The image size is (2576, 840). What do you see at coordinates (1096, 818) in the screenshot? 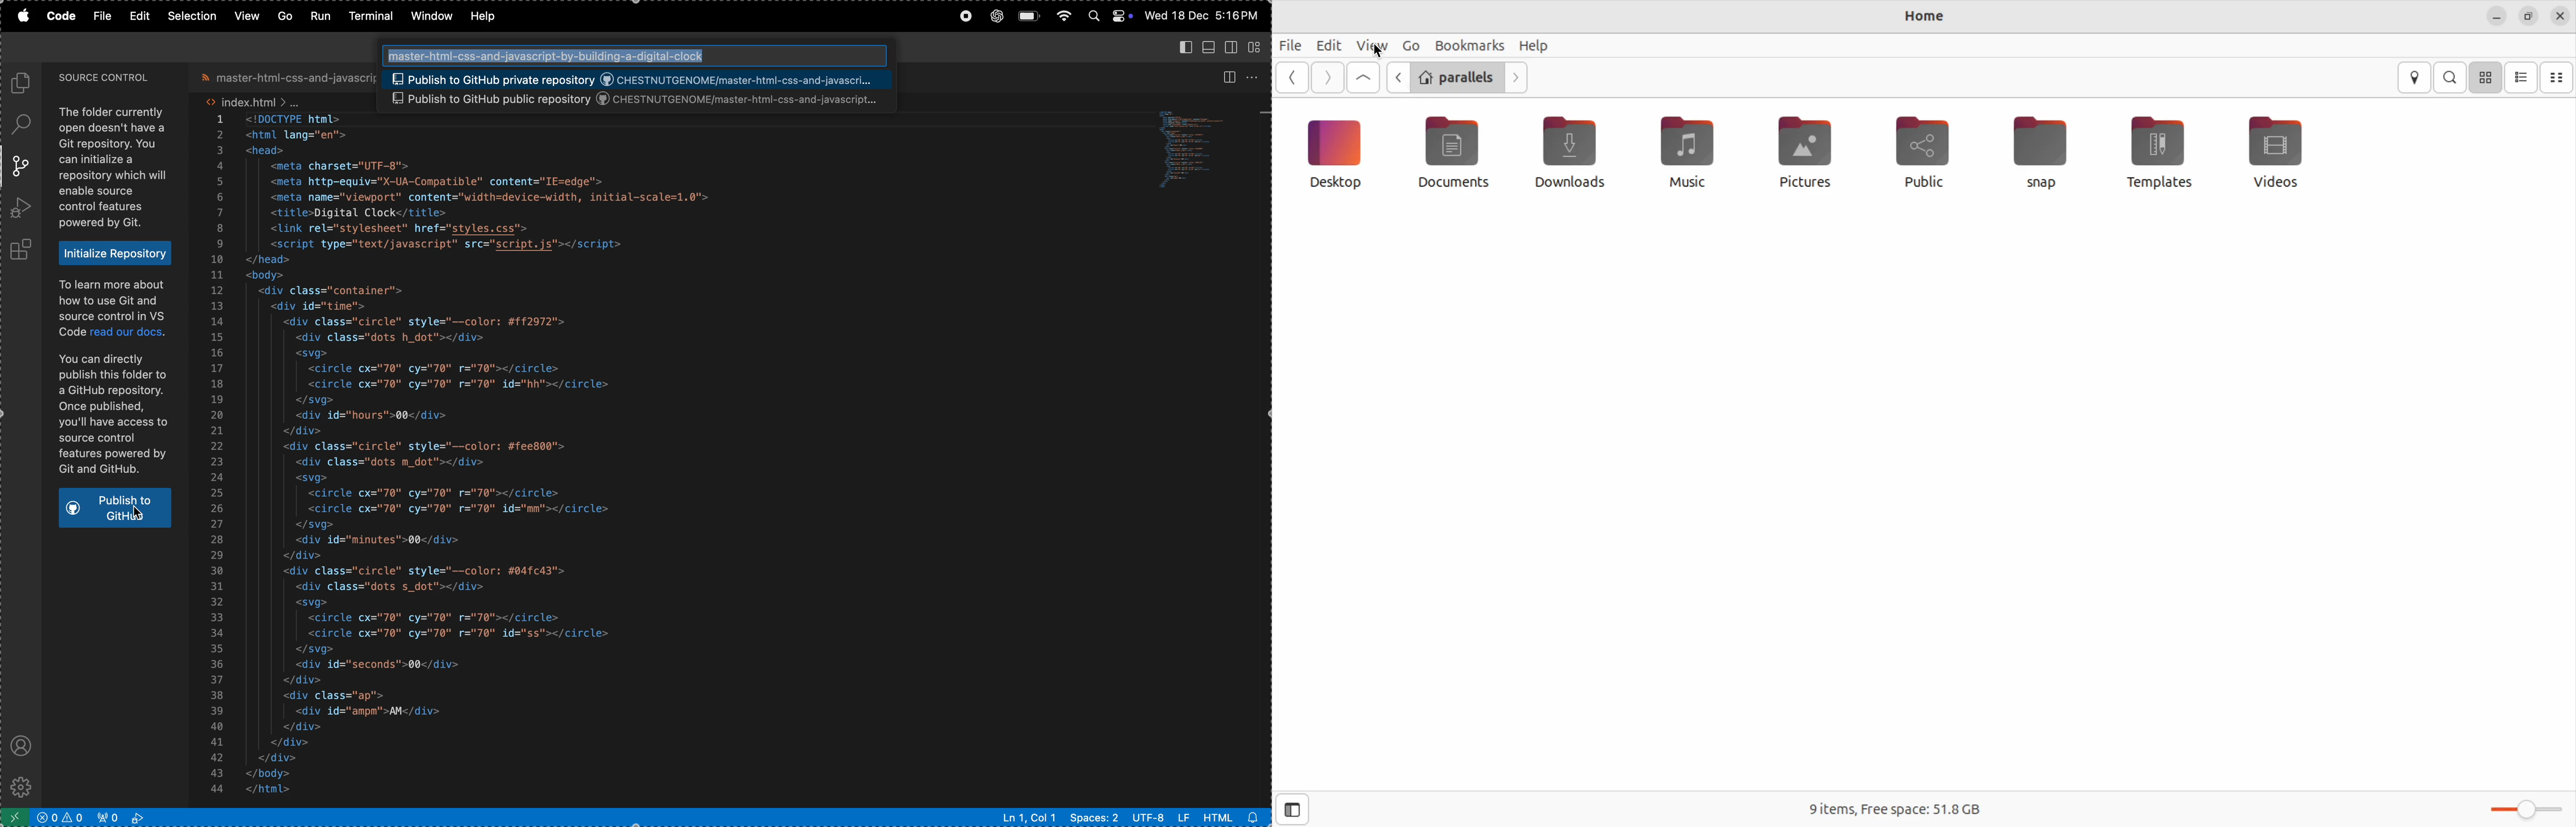
I see `spaces 2` at bounding box center [1096, 818].